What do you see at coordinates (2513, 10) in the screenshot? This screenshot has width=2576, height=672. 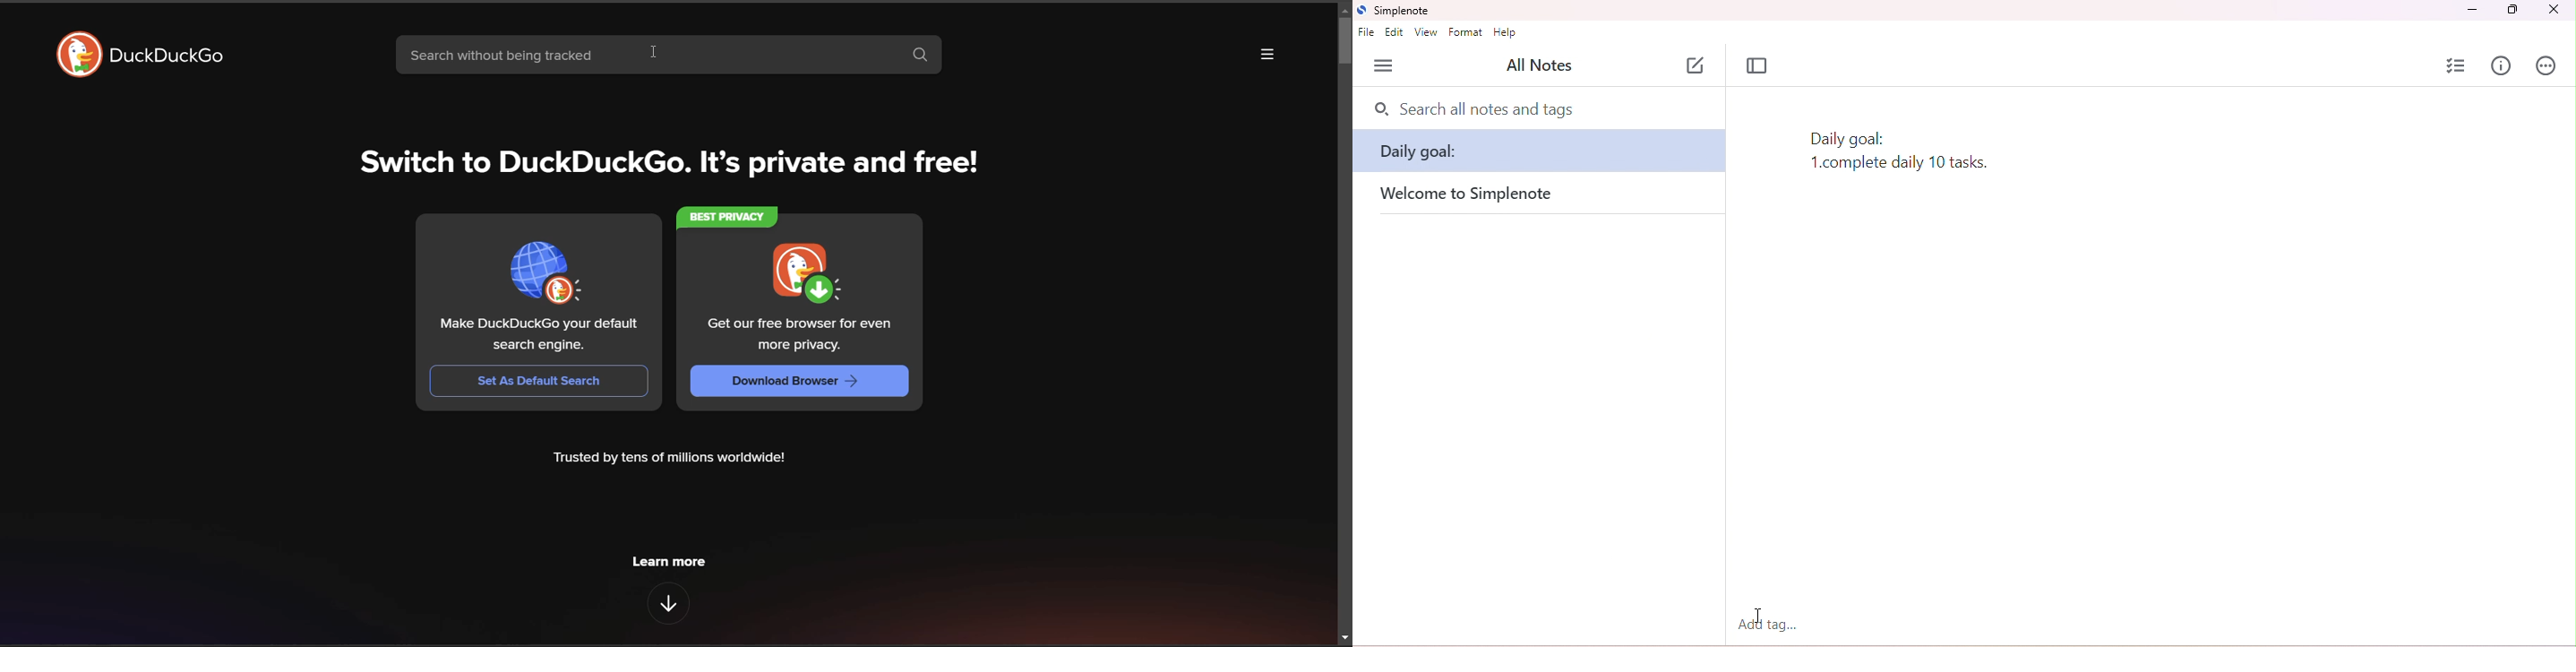 I see `maximize` at bounding box center [2513, 10].